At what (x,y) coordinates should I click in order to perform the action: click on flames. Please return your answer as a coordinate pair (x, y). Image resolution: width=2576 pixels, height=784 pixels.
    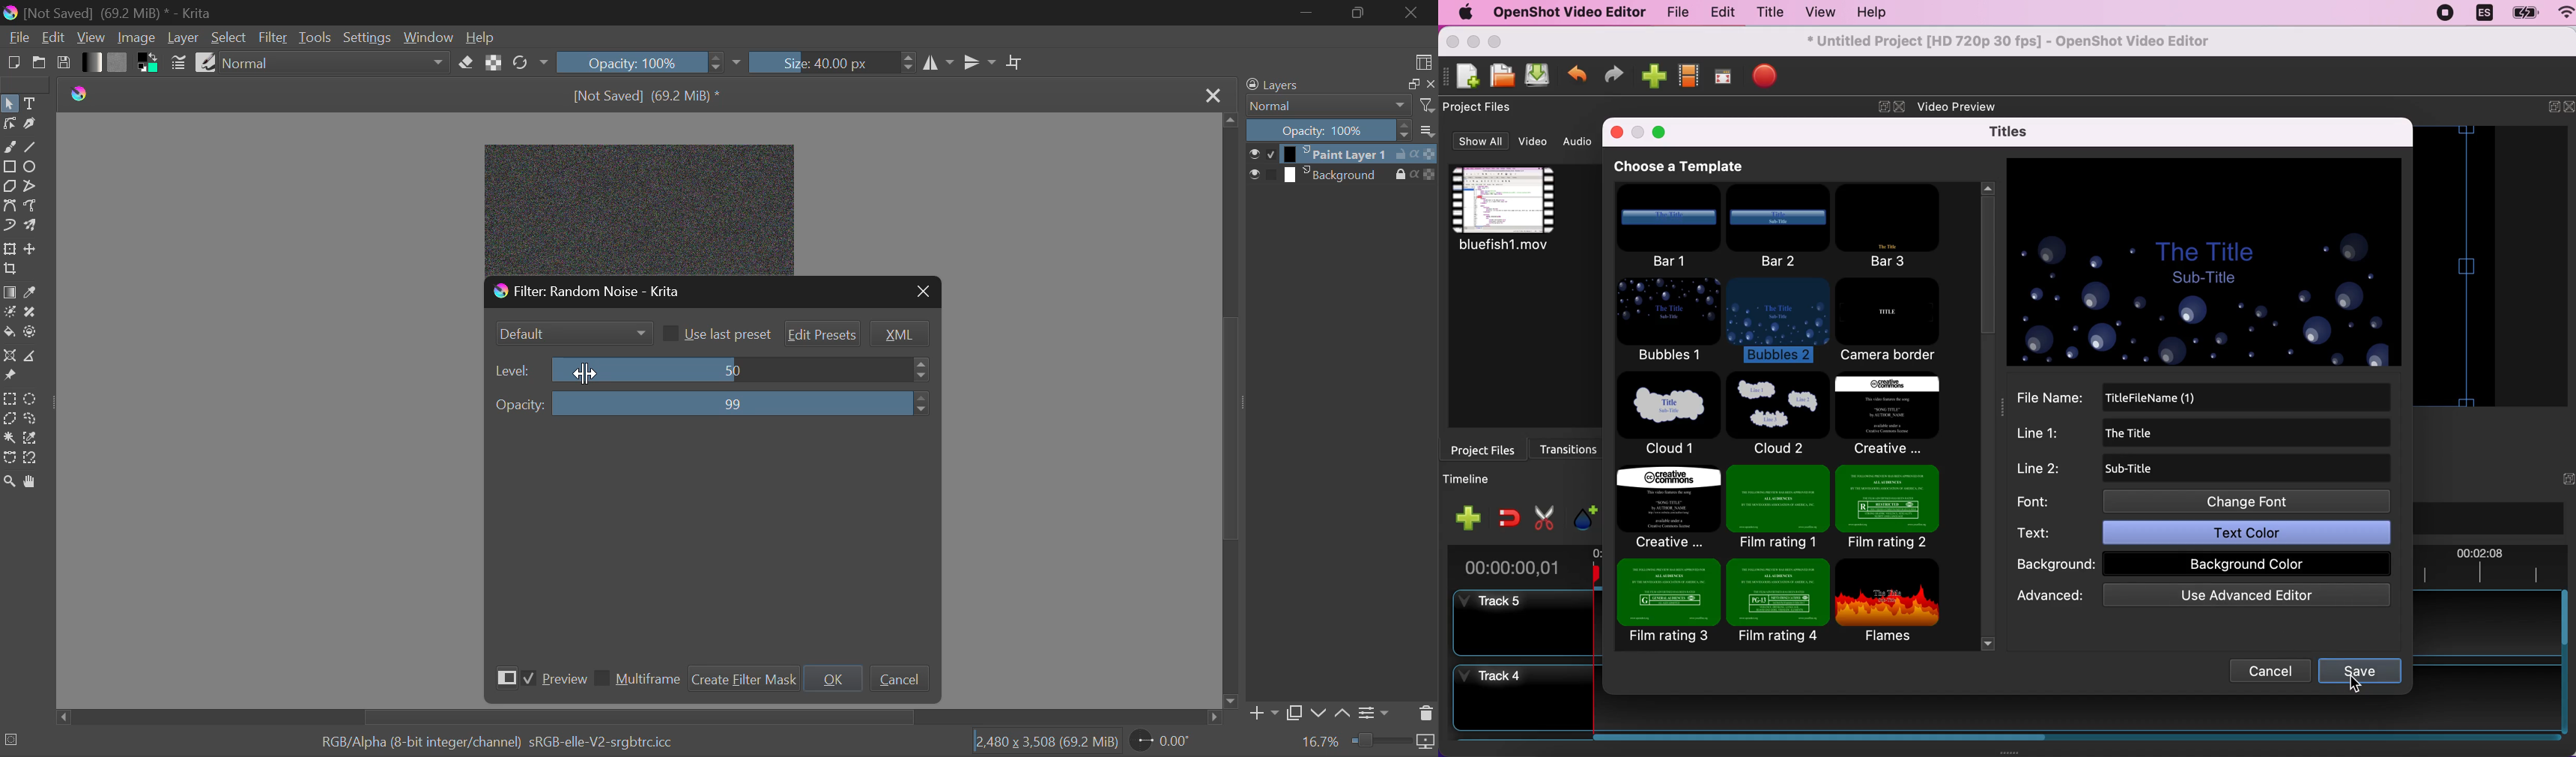
    Looking at the image, I should click on (1898, 601).